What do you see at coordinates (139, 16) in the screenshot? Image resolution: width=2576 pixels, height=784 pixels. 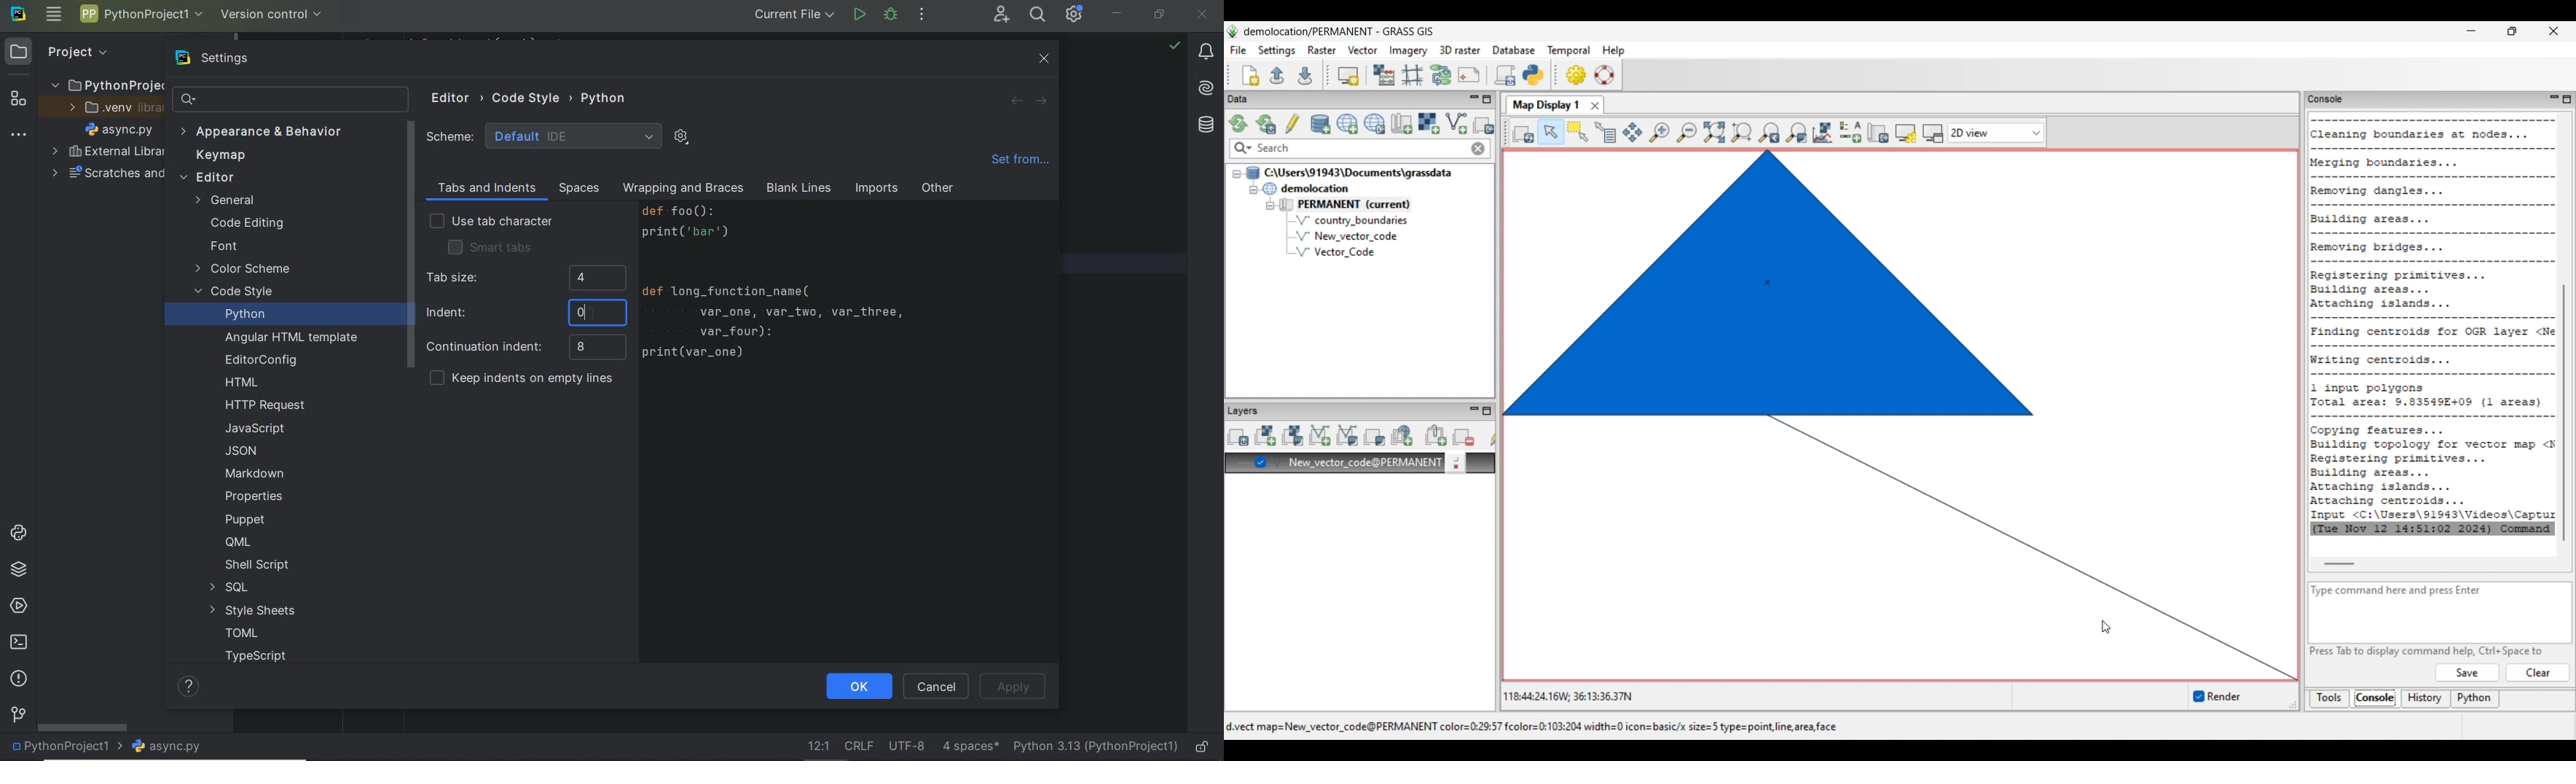 I see `Project name` at bounding box center [139, 16].